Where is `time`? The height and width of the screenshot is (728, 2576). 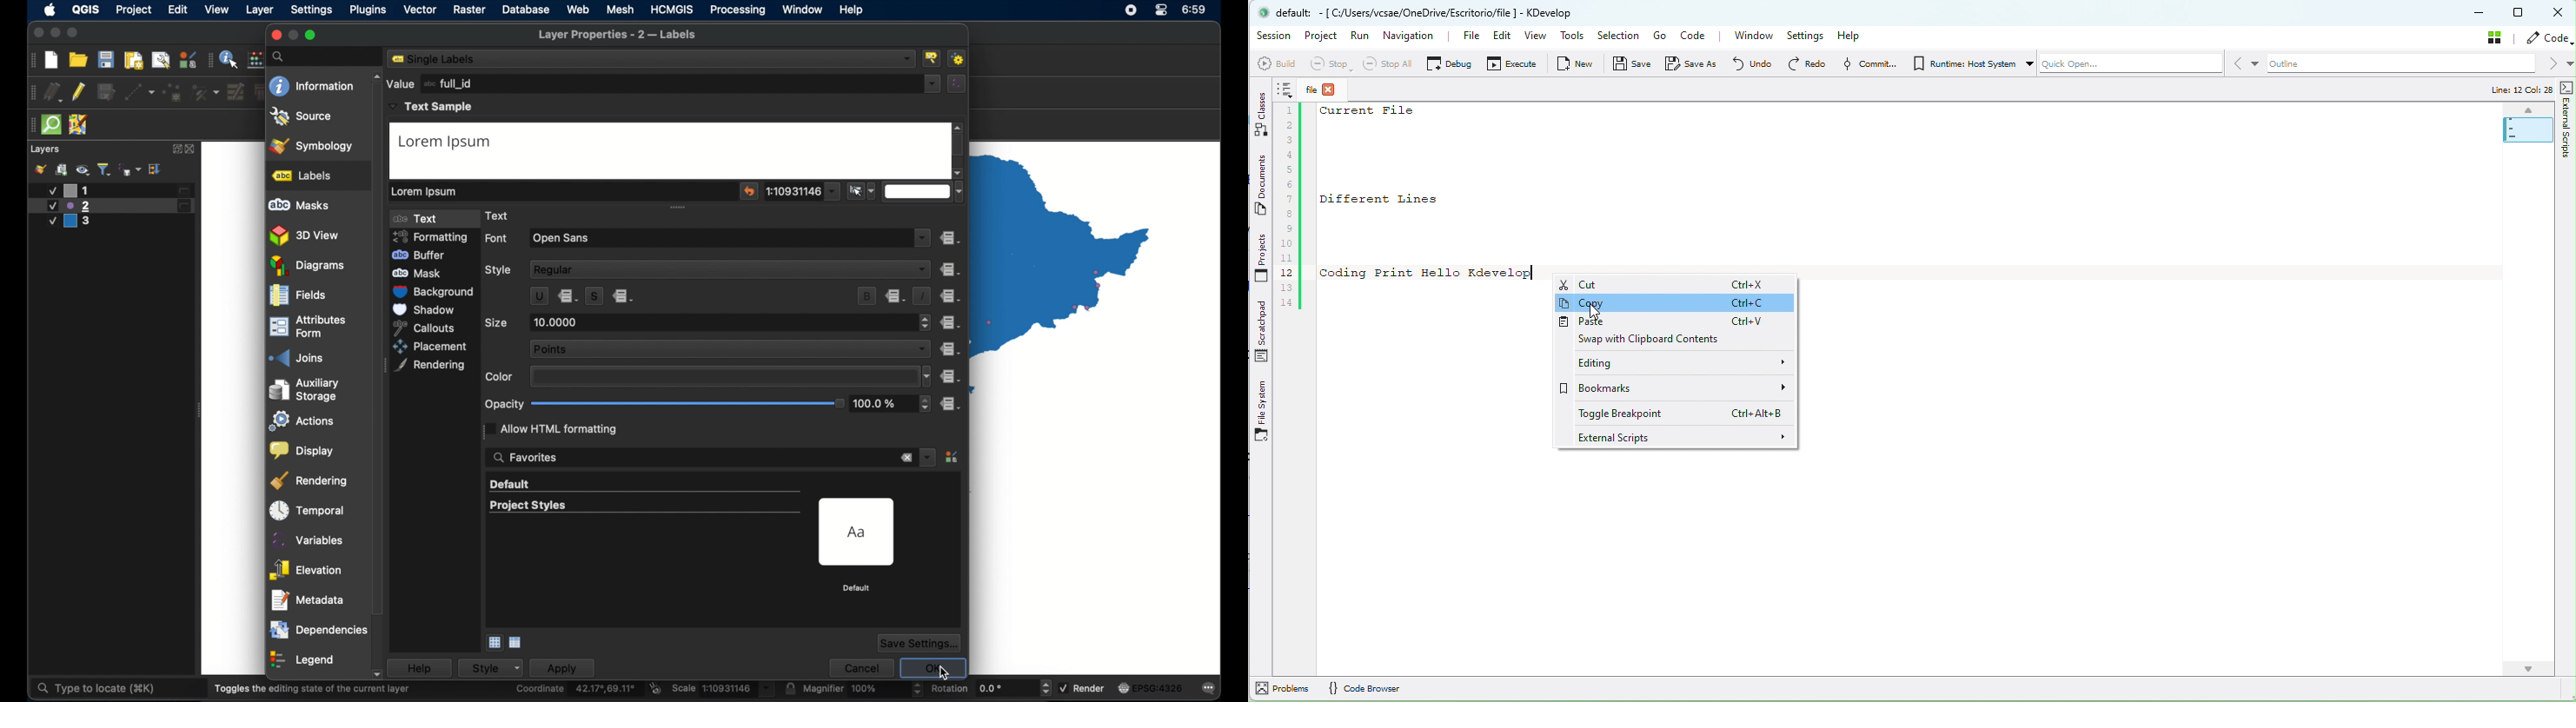 time is located at coordinates (1200, 10).